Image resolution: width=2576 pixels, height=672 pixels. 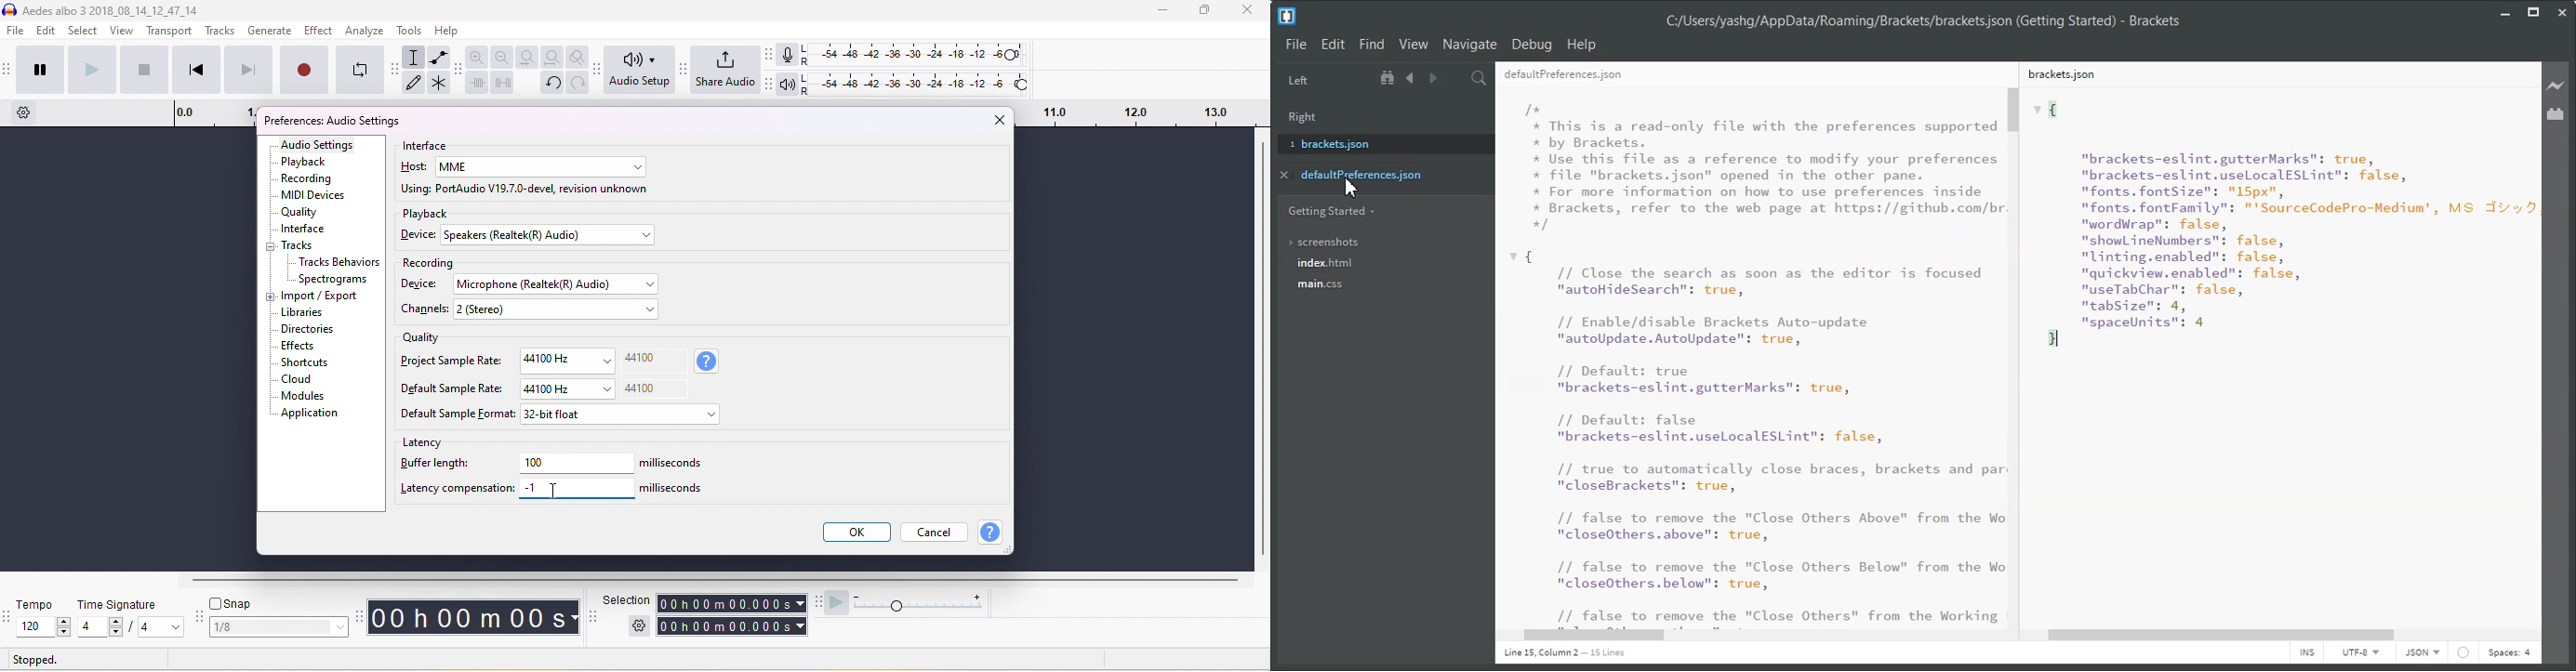 What do you see at coordinates (708, 362) in the screenshot?
I see `sample rate information` at bounding box center [708, 362].